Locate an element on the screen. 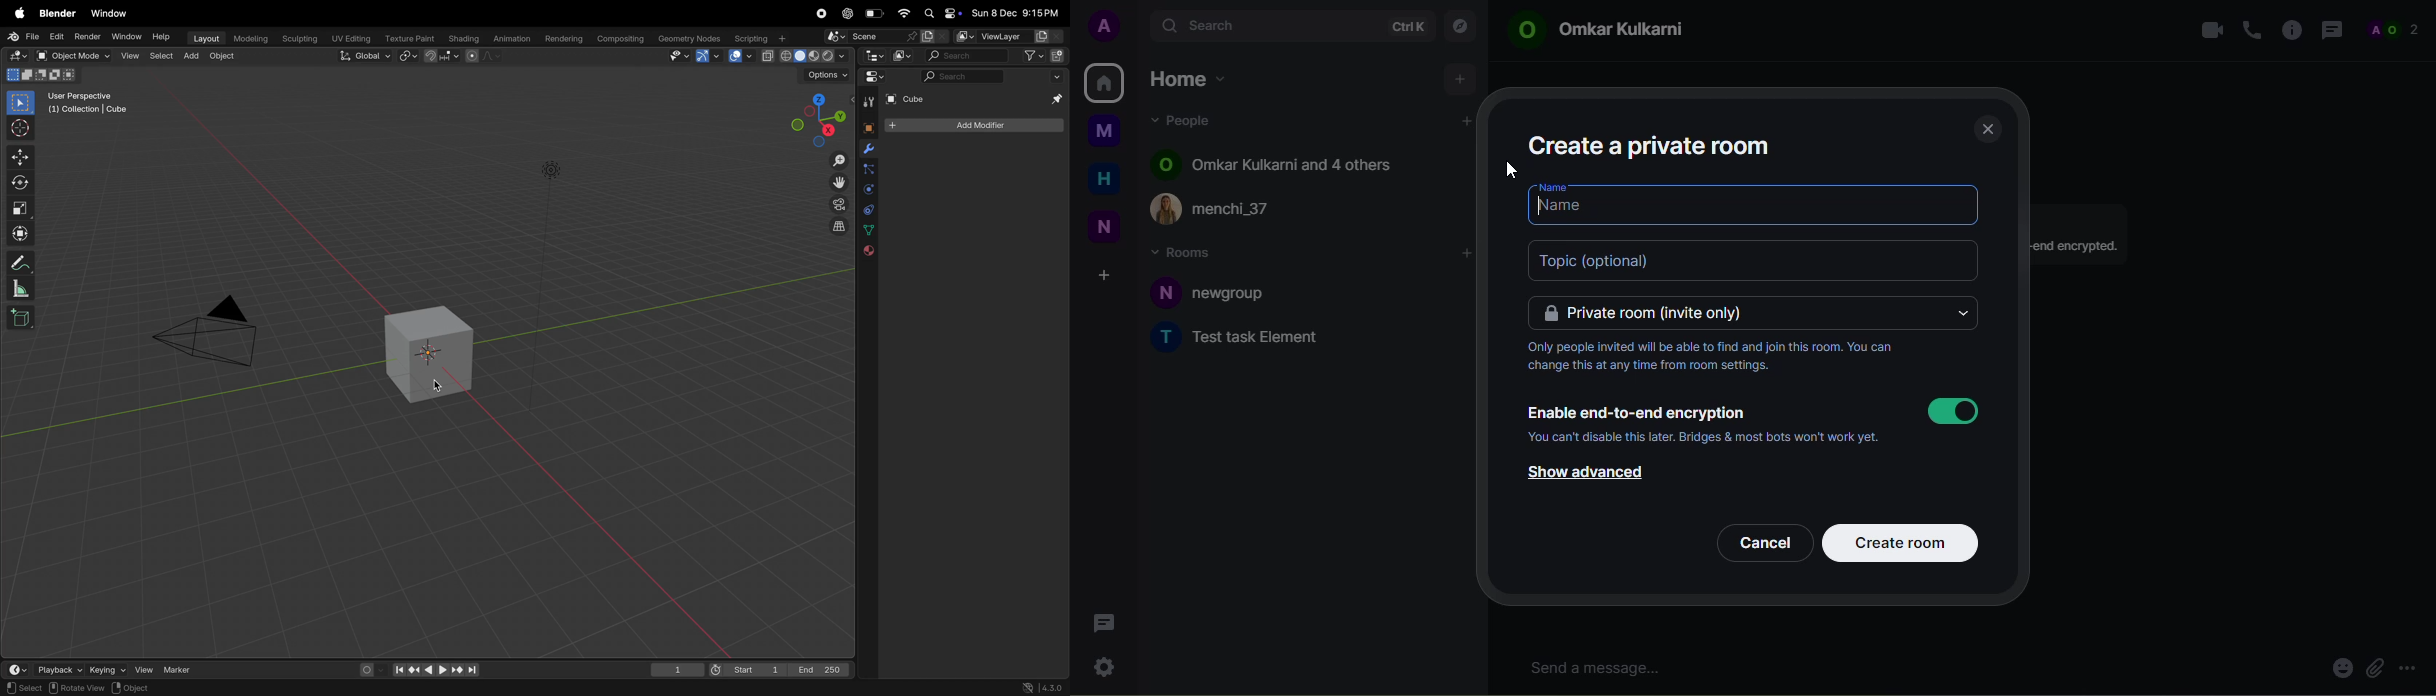 This screenshot has height=700, width=2436. apple menu is located at coordinates (20, 14).